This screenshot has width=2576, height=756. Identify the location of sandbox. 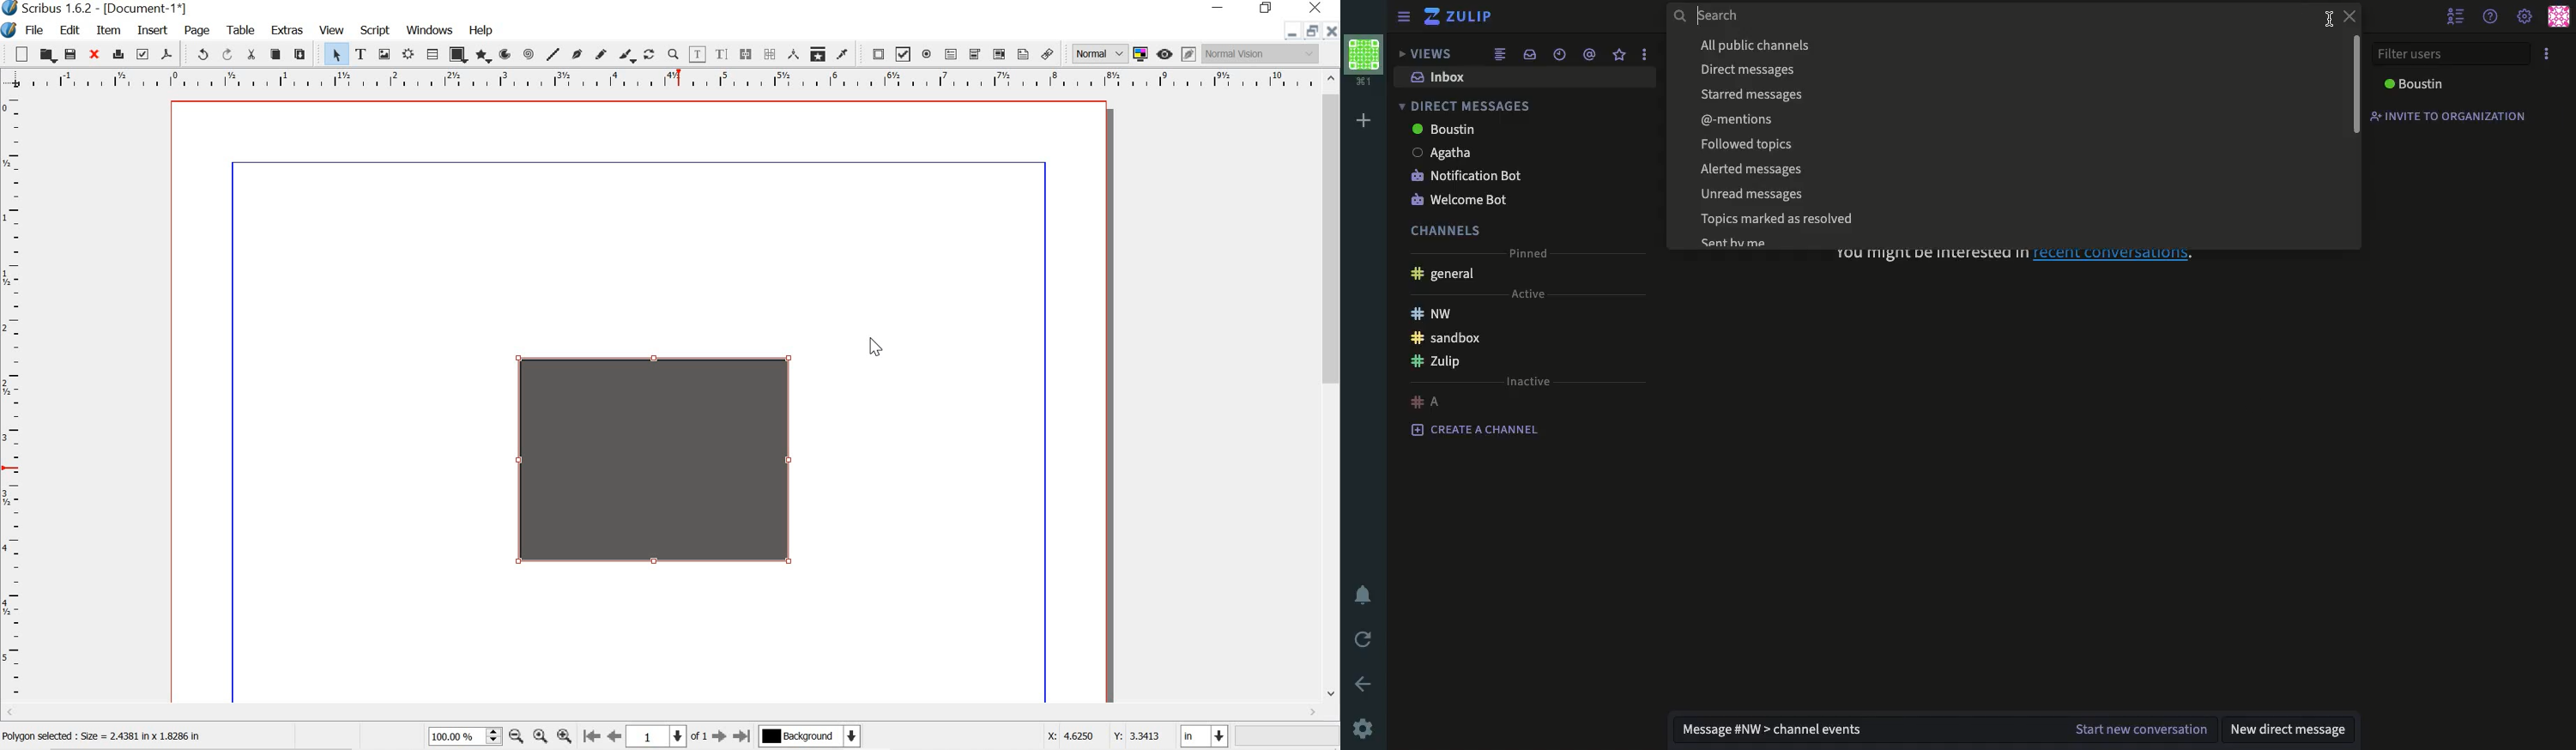
(1451, 340).